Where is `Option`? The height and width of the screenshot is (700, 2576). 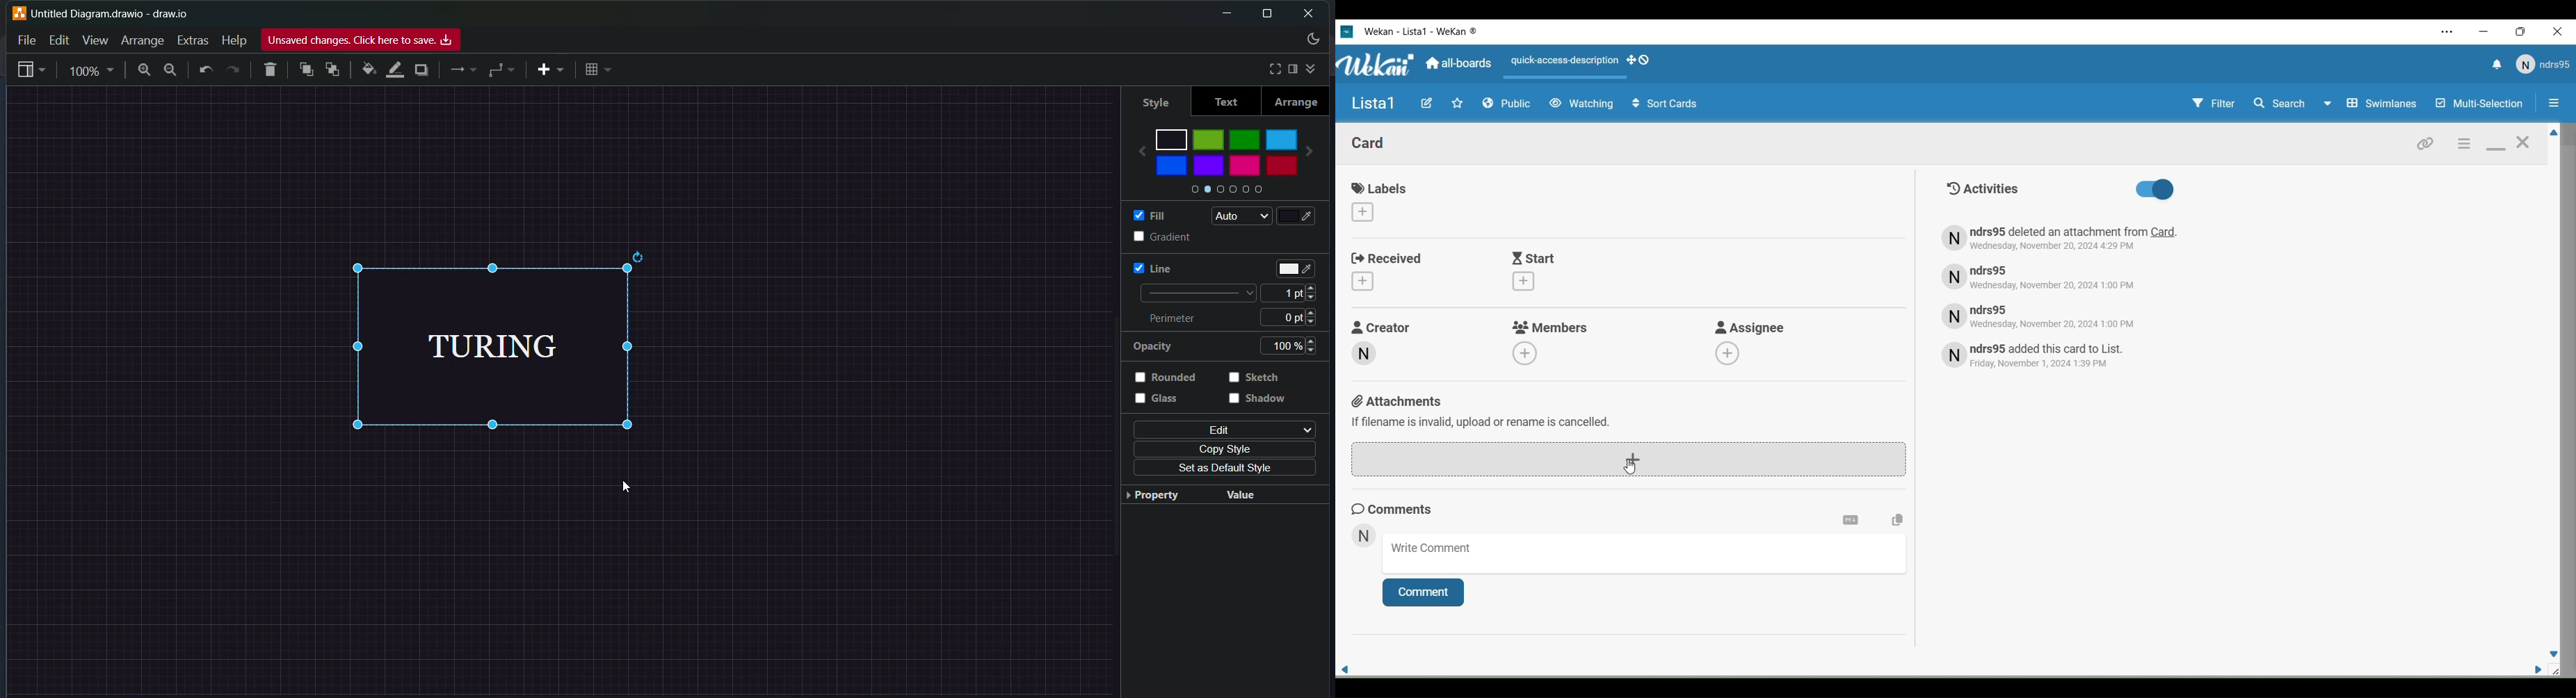 Option is located at coordinates (2552, 105).